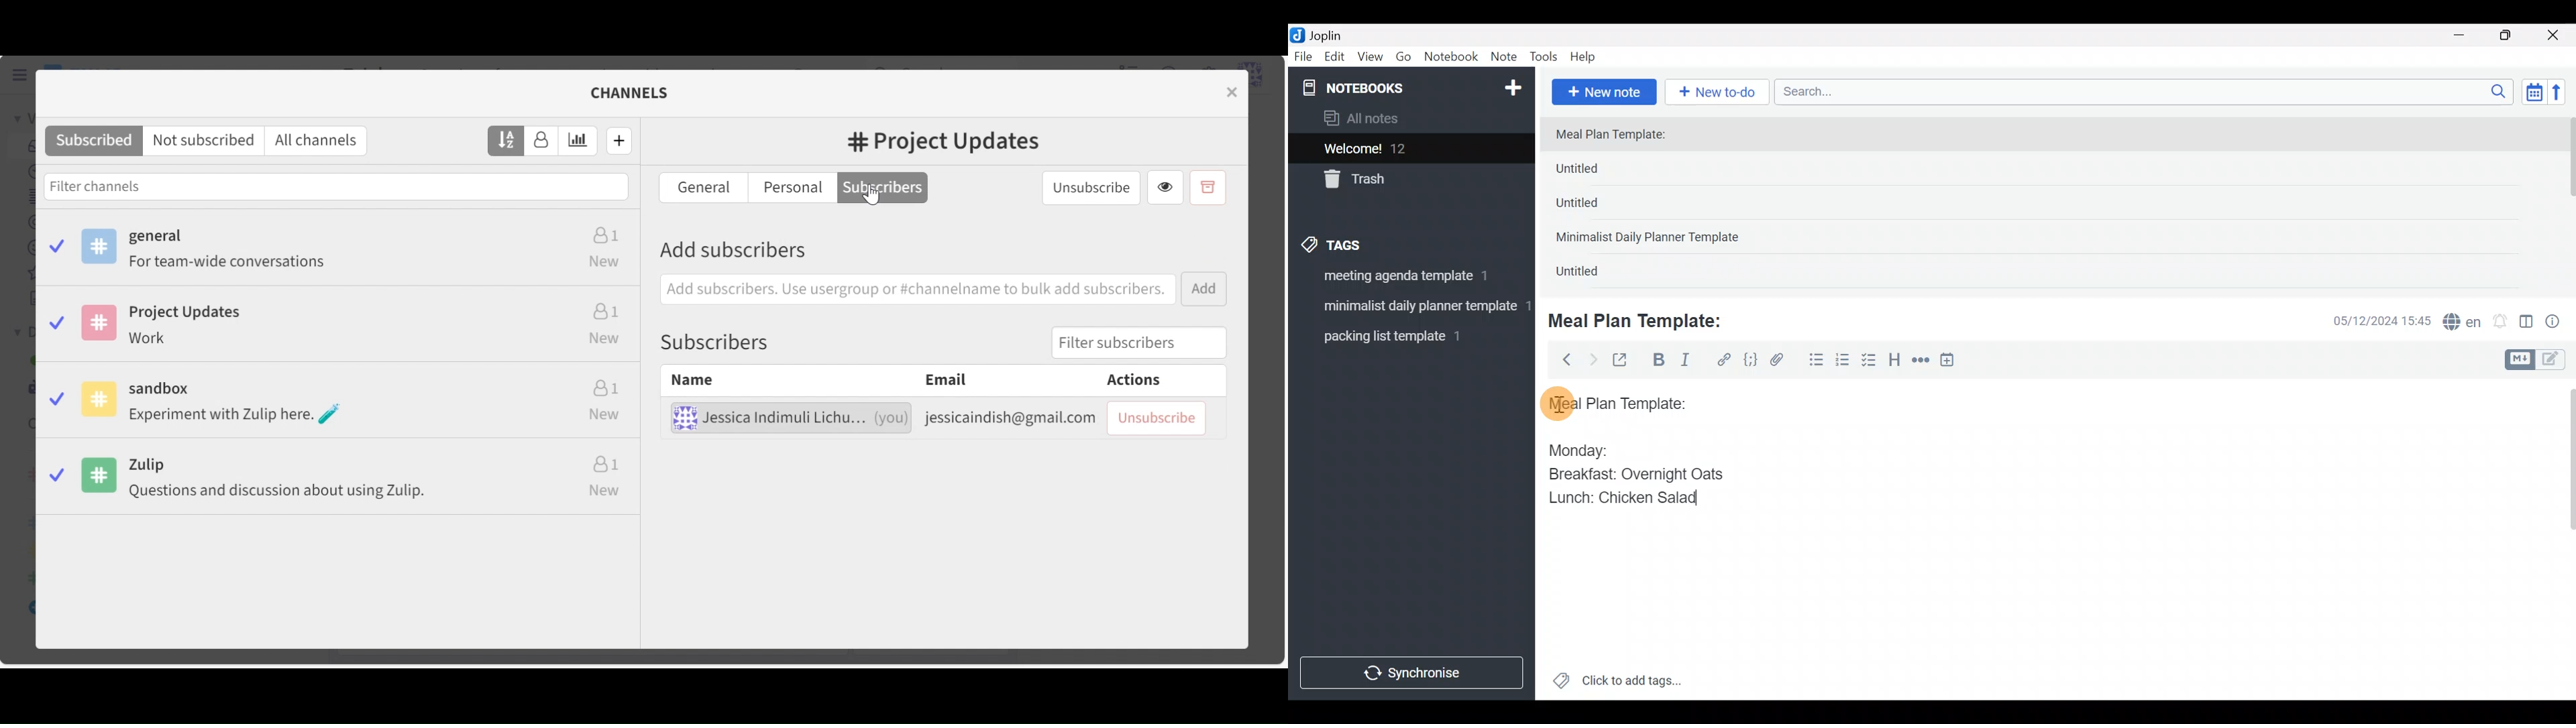 This screenshot has height=728, width=2576. What do you see at coordinates (2563, 96) in the screenshot?
I see `Reverse sort` at bounding box center [2563, 96].